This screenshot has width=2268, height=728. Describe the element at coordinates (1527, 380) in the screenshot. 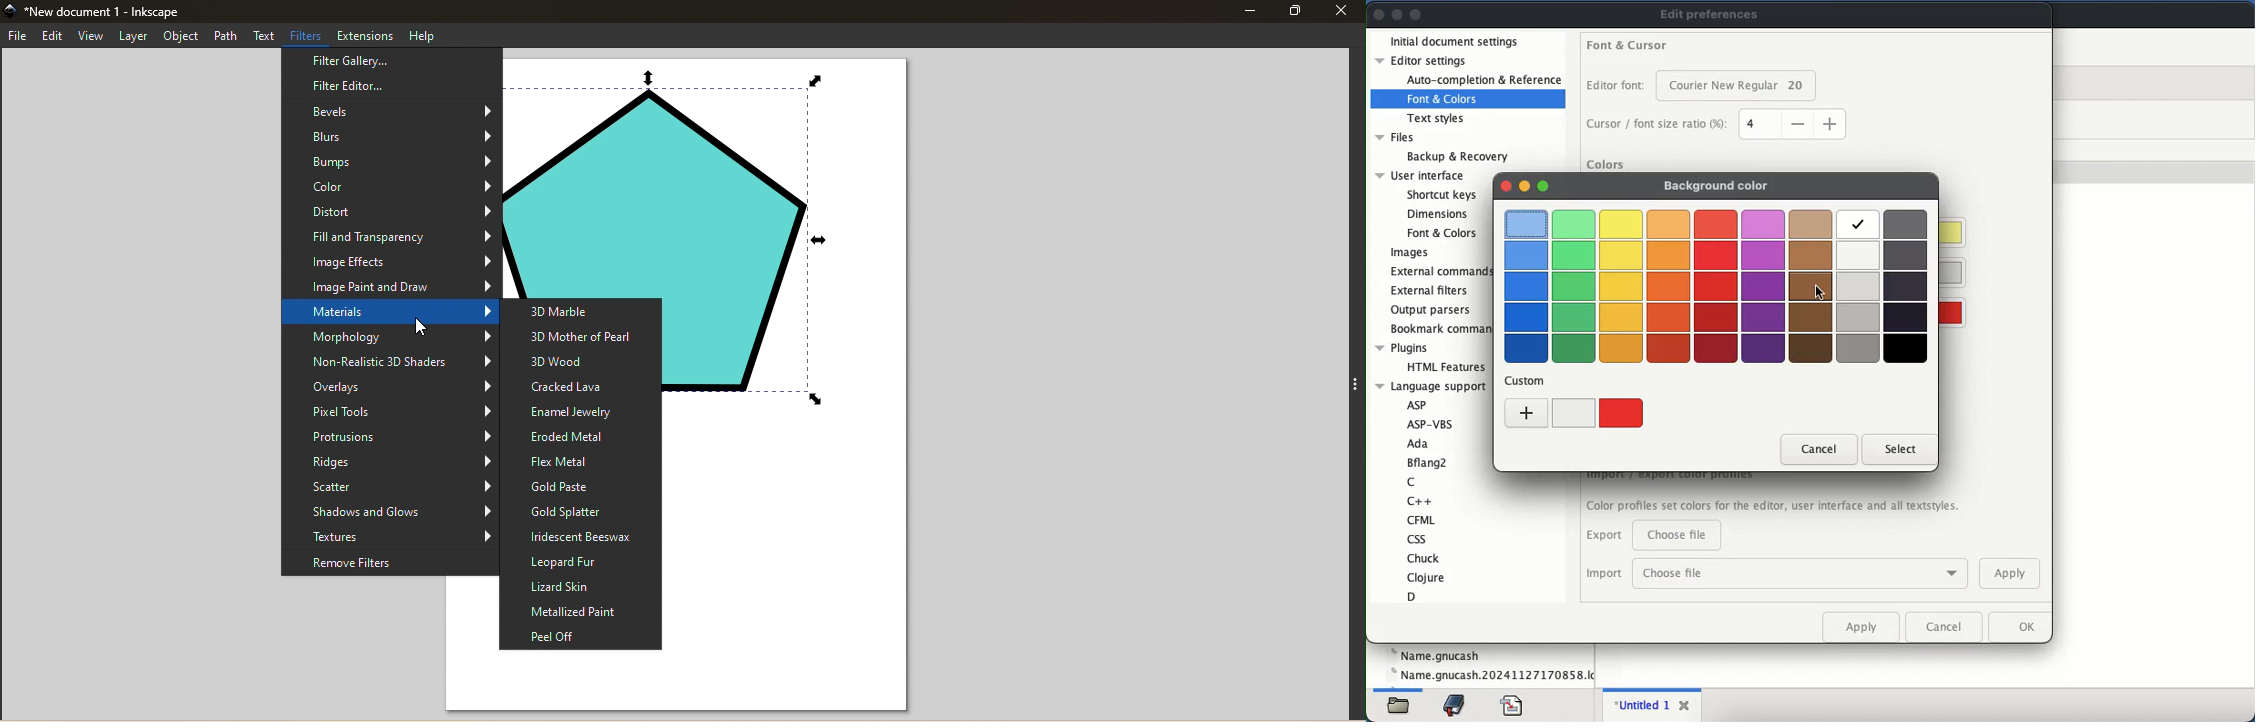

I see `custom` at that location.